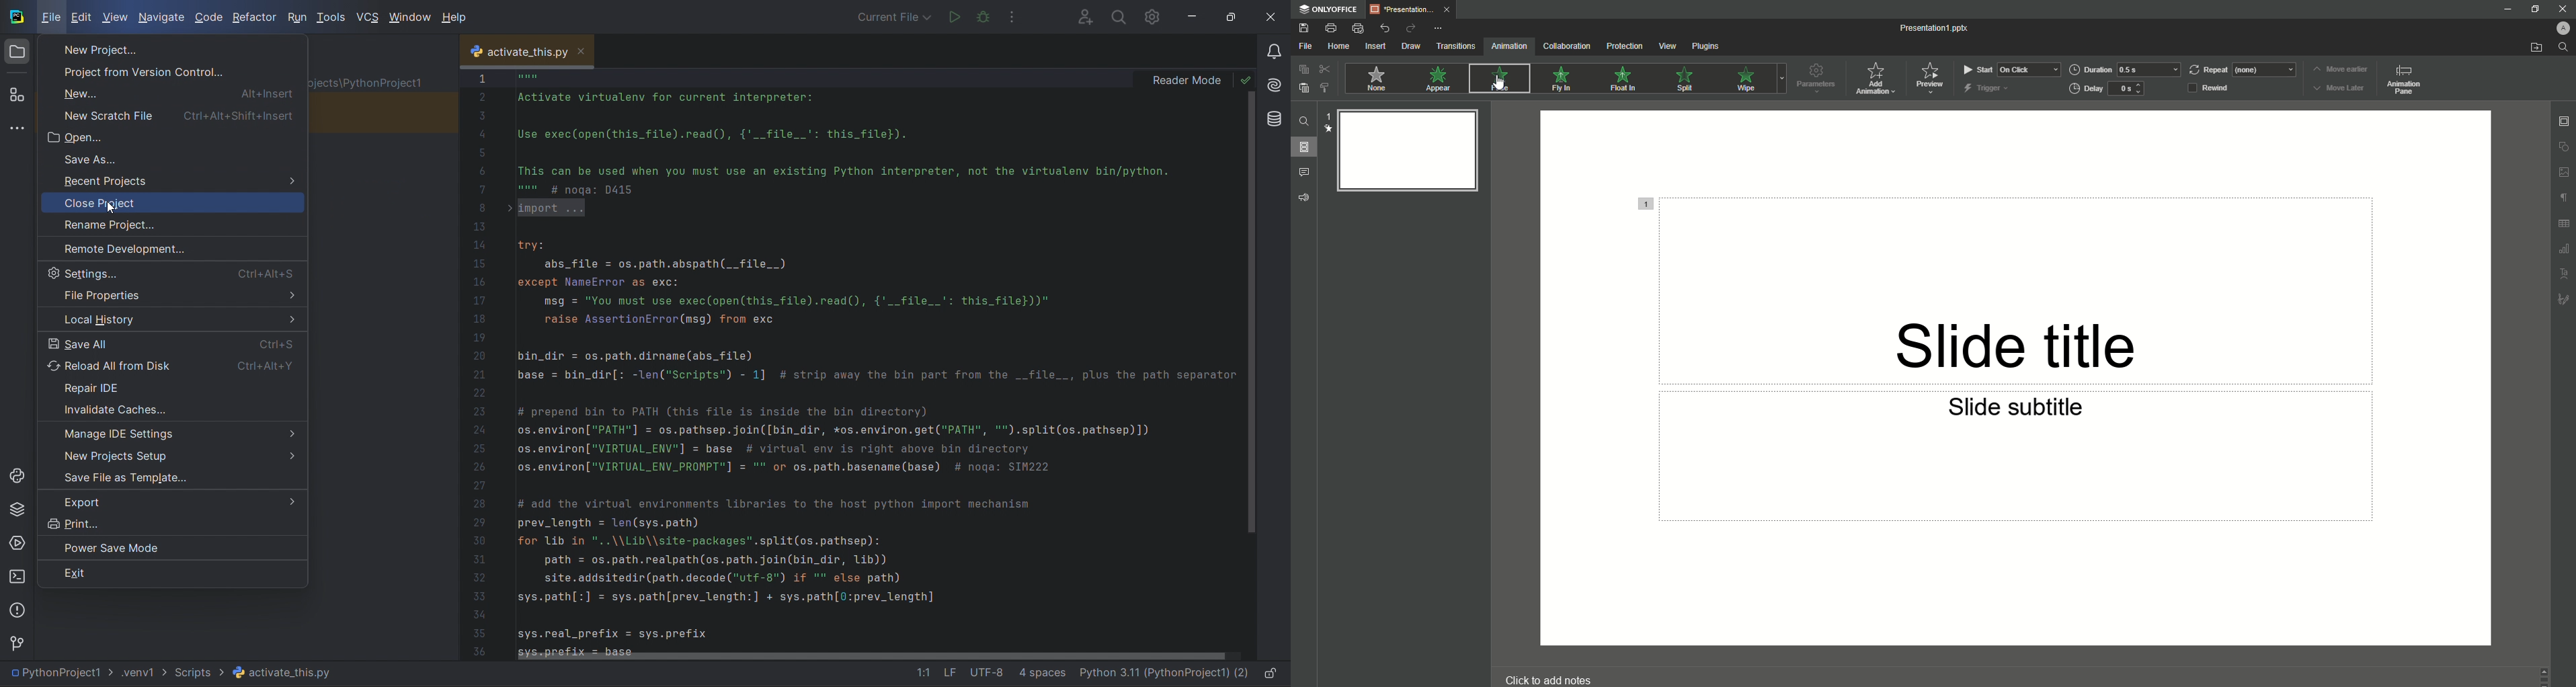 Image resolution: width=2576 pixels, height=700 pixels. What do you see at coordinates (17, 645) in the screenshot?
I see `version control` at bounding box center [17, 645].